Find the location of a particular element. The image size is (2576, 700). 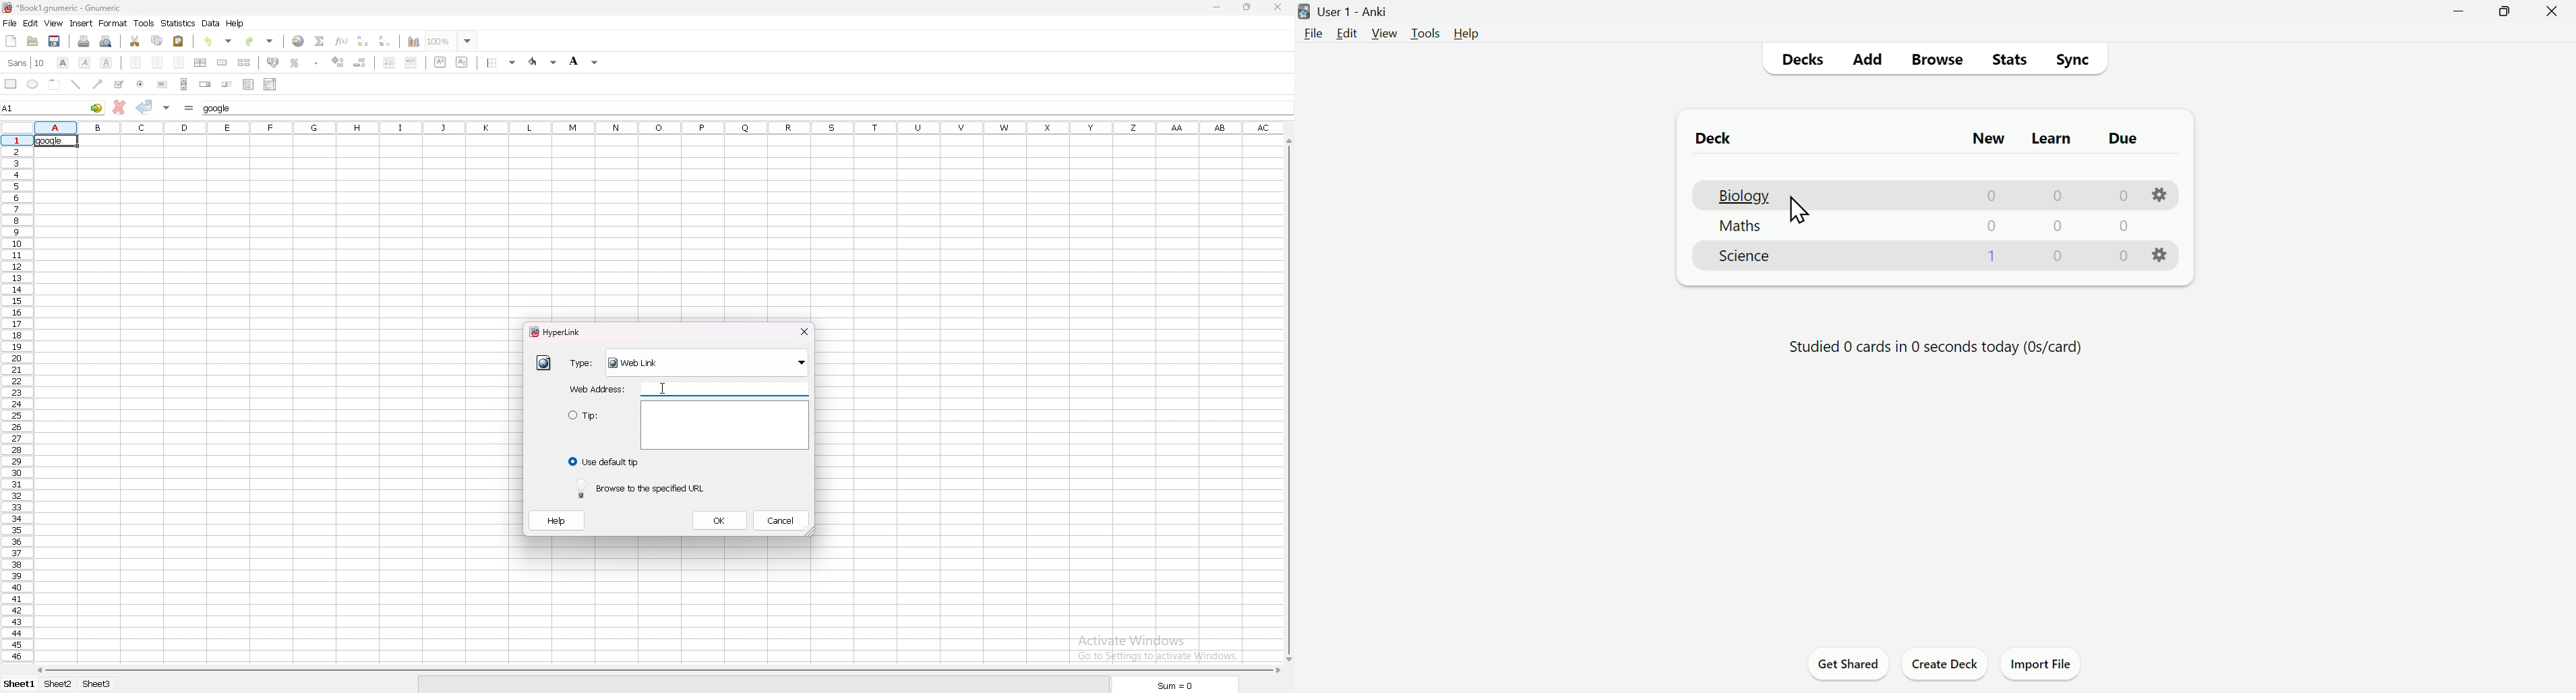

zoom is located at coordinates (452, 40).